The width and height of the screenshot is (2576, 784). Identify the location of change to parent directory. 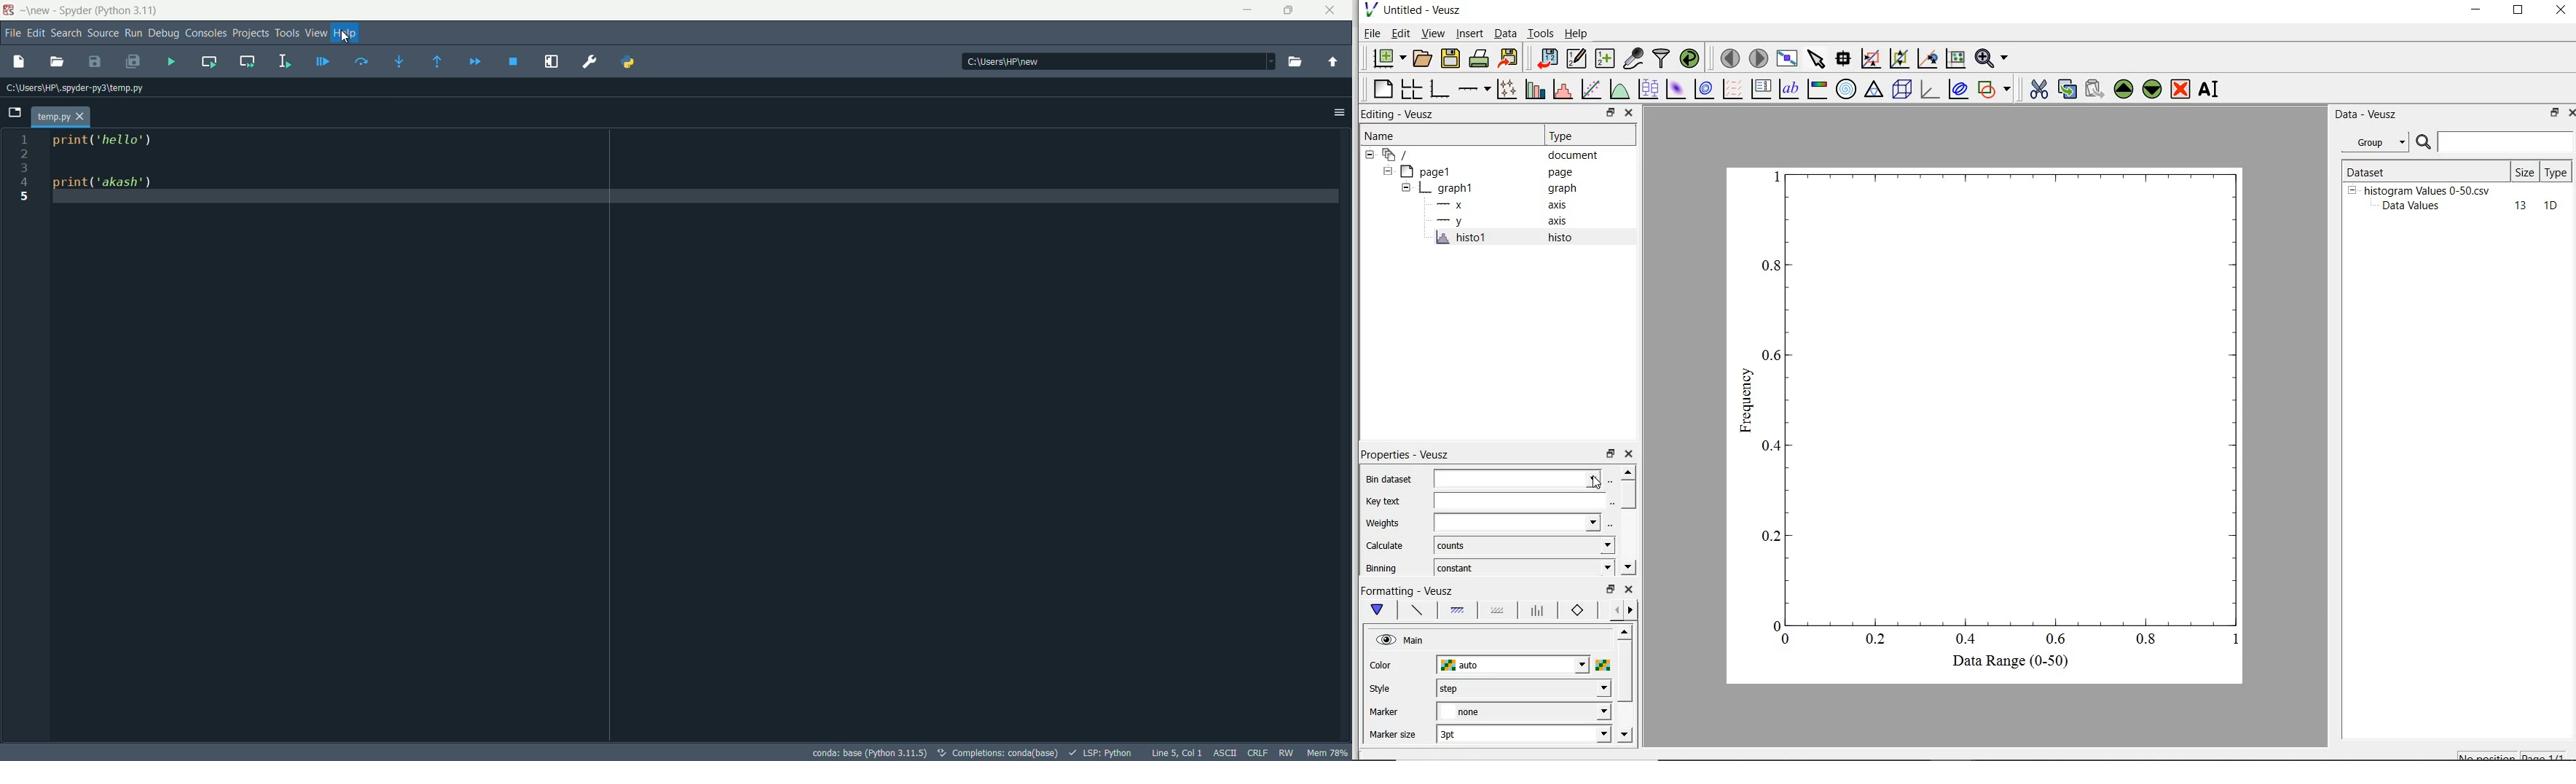
(1334, 59).